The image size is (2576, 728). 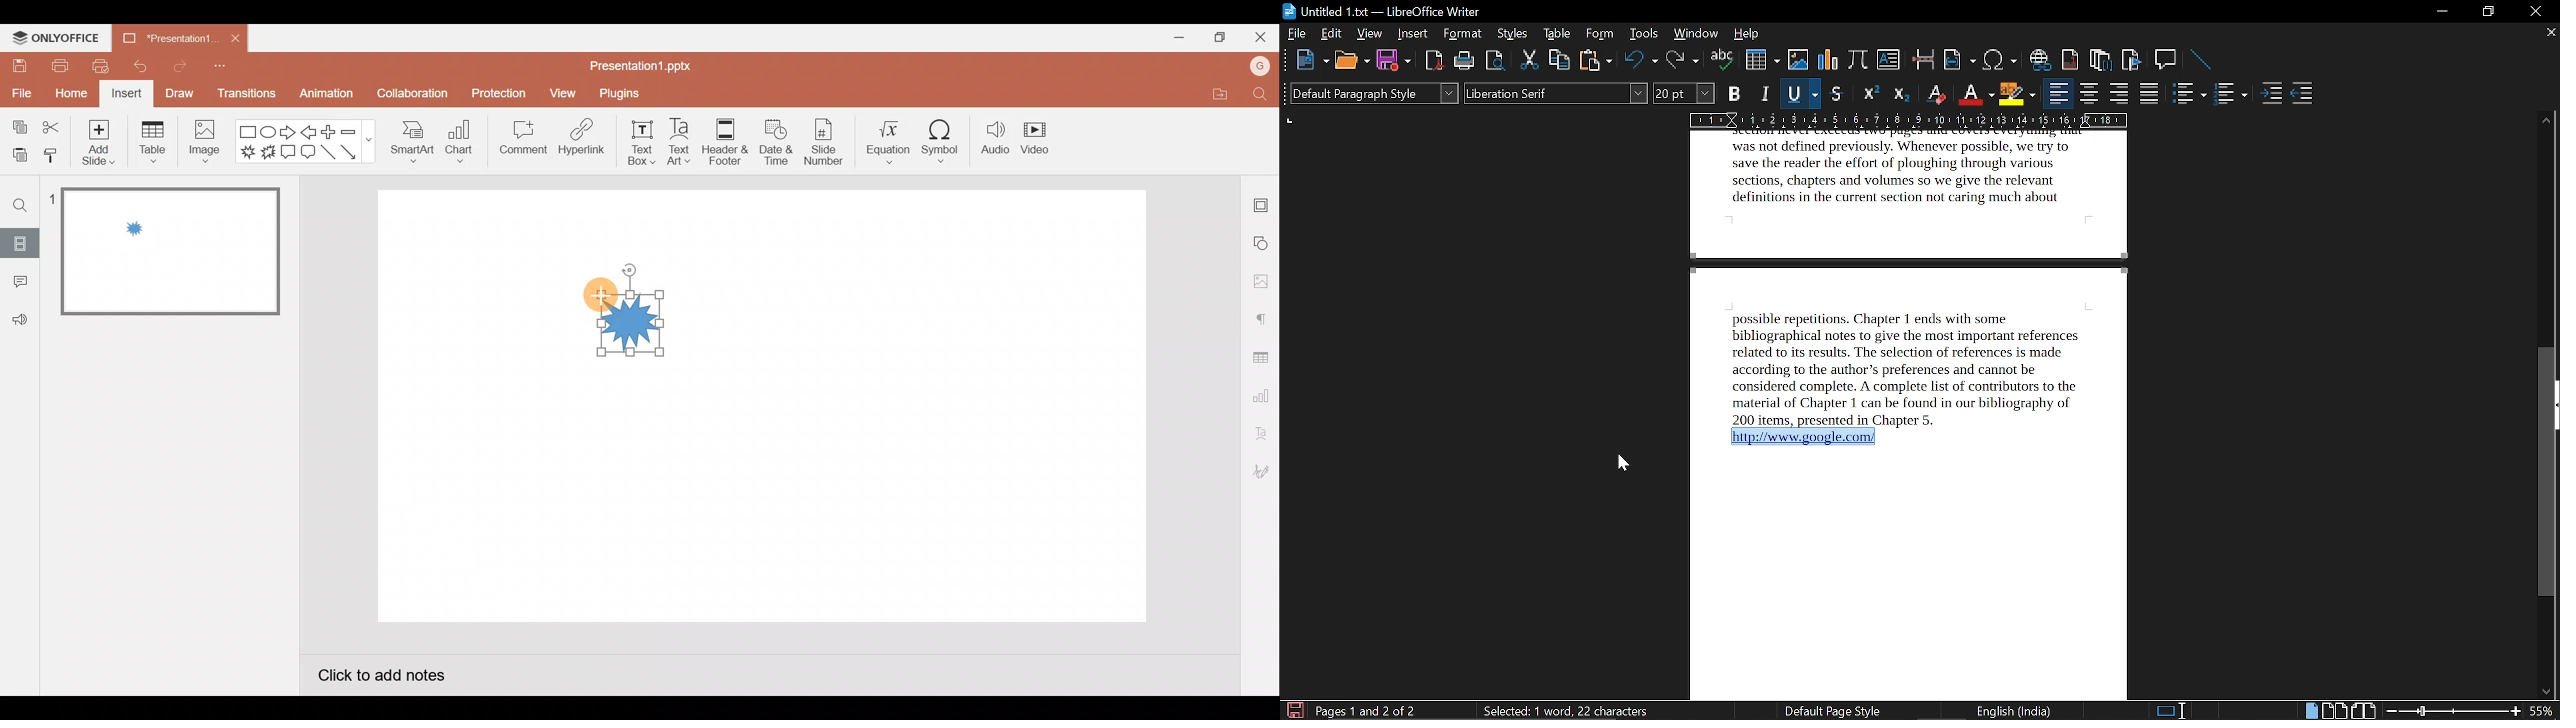 What do you see at coordinates (1260, 33) in the screenshot?
I see `Close` at bounding box center [1260, 33].